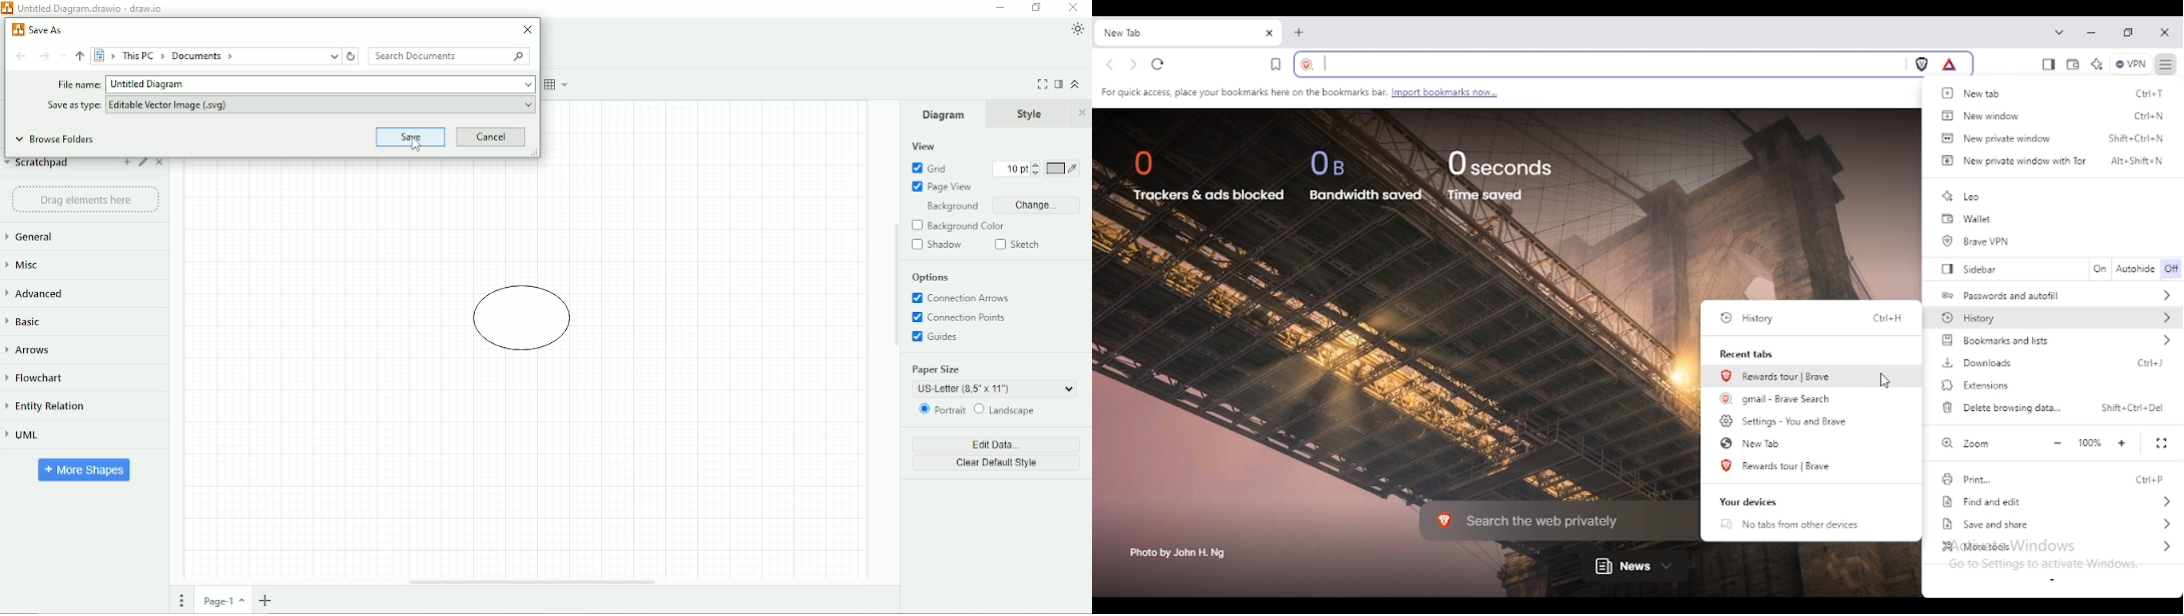  I want to click on Grid size, so click(1017, 169).